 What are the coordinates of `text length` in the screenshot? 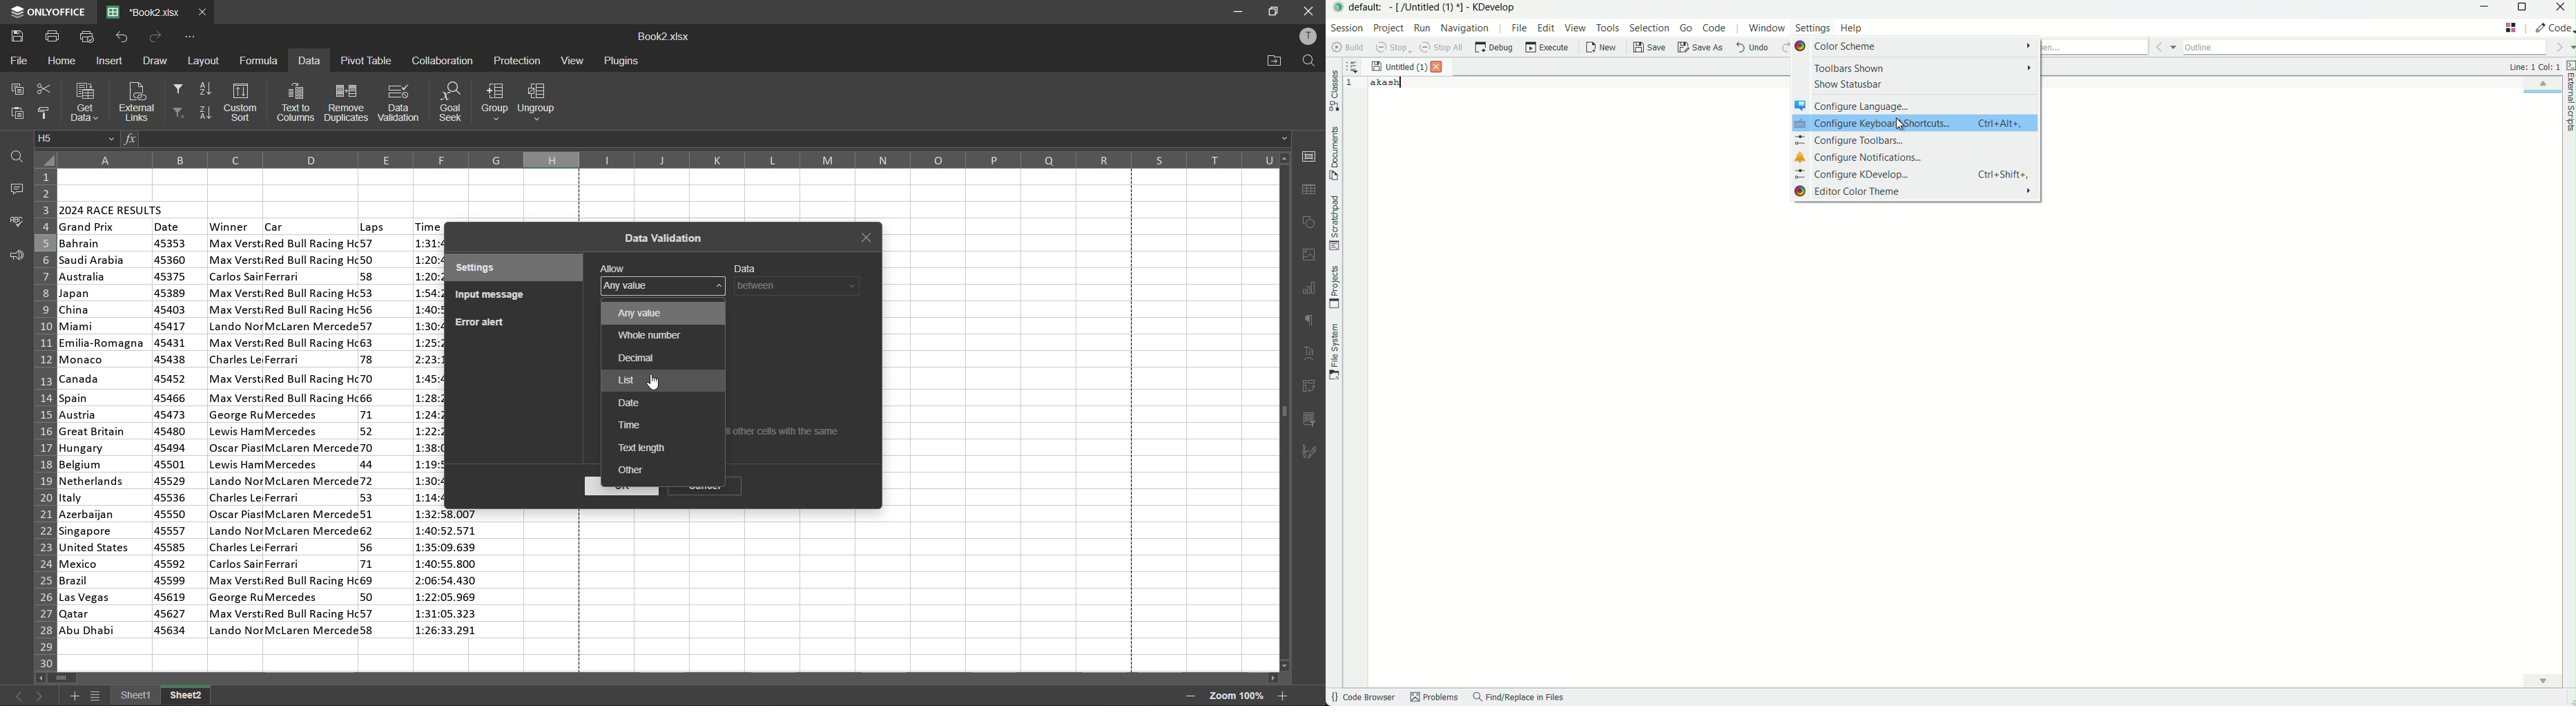 It's located at (644, 446).